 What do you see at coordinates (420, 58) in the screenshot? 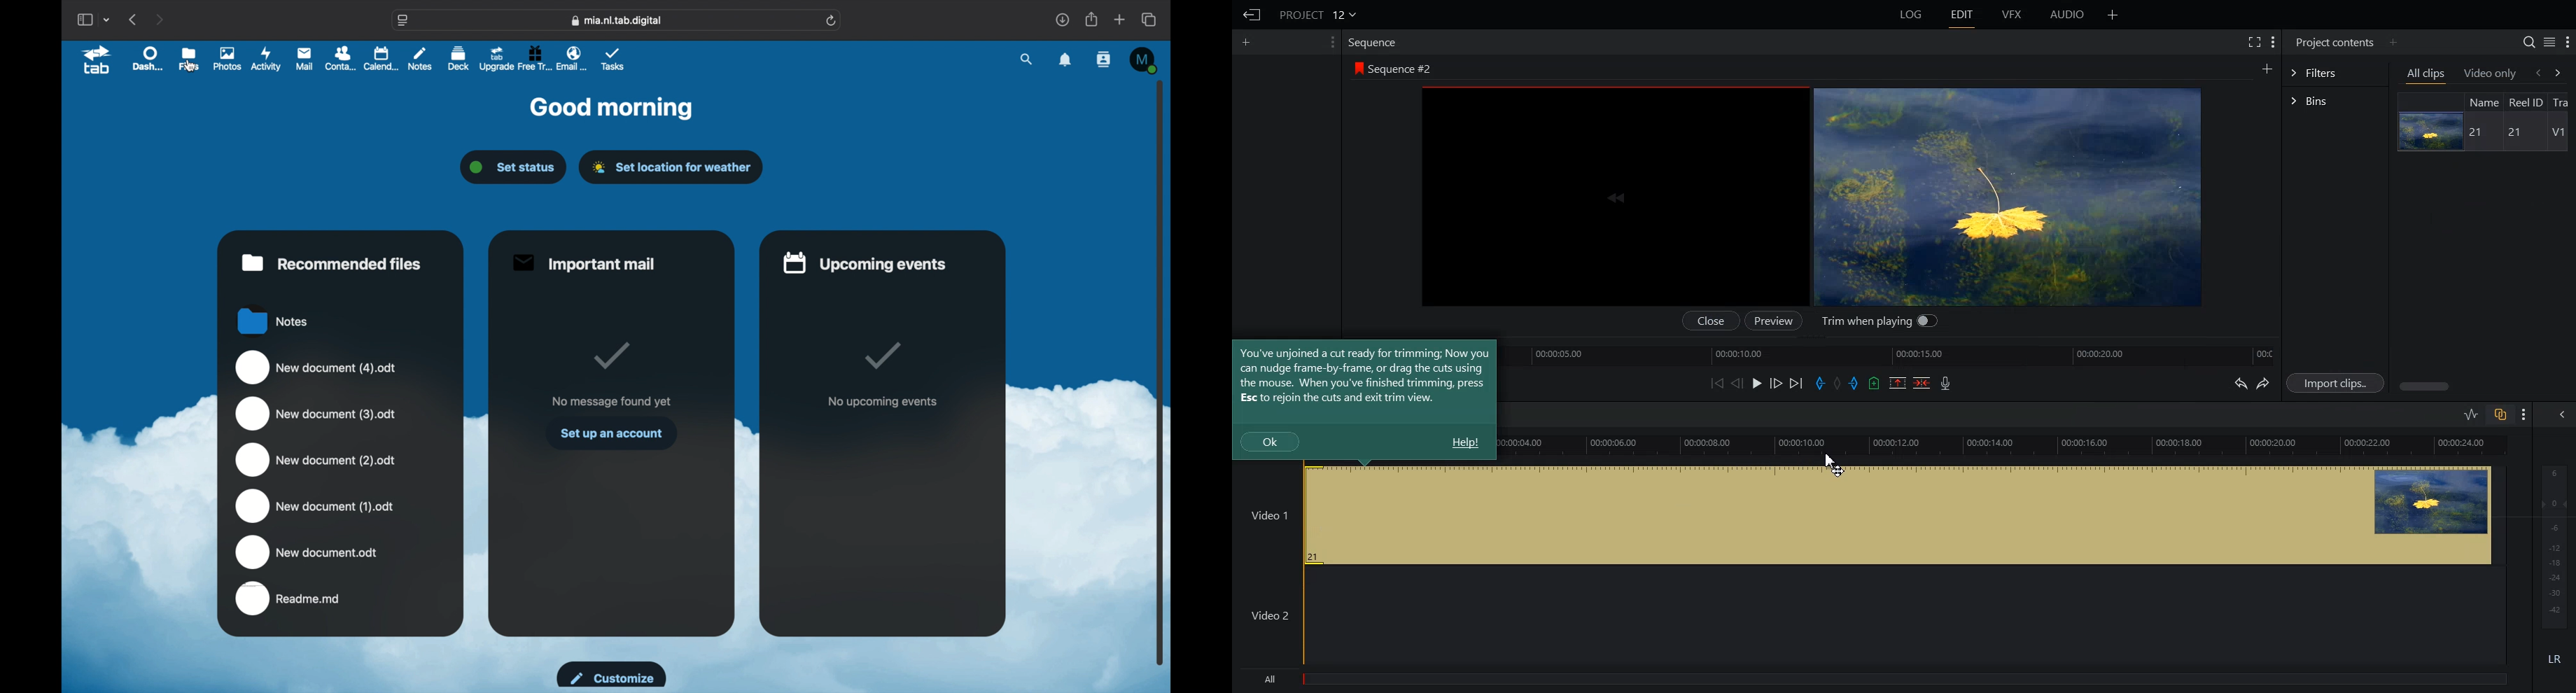
I see `notes` at bounding box center [420, 58].